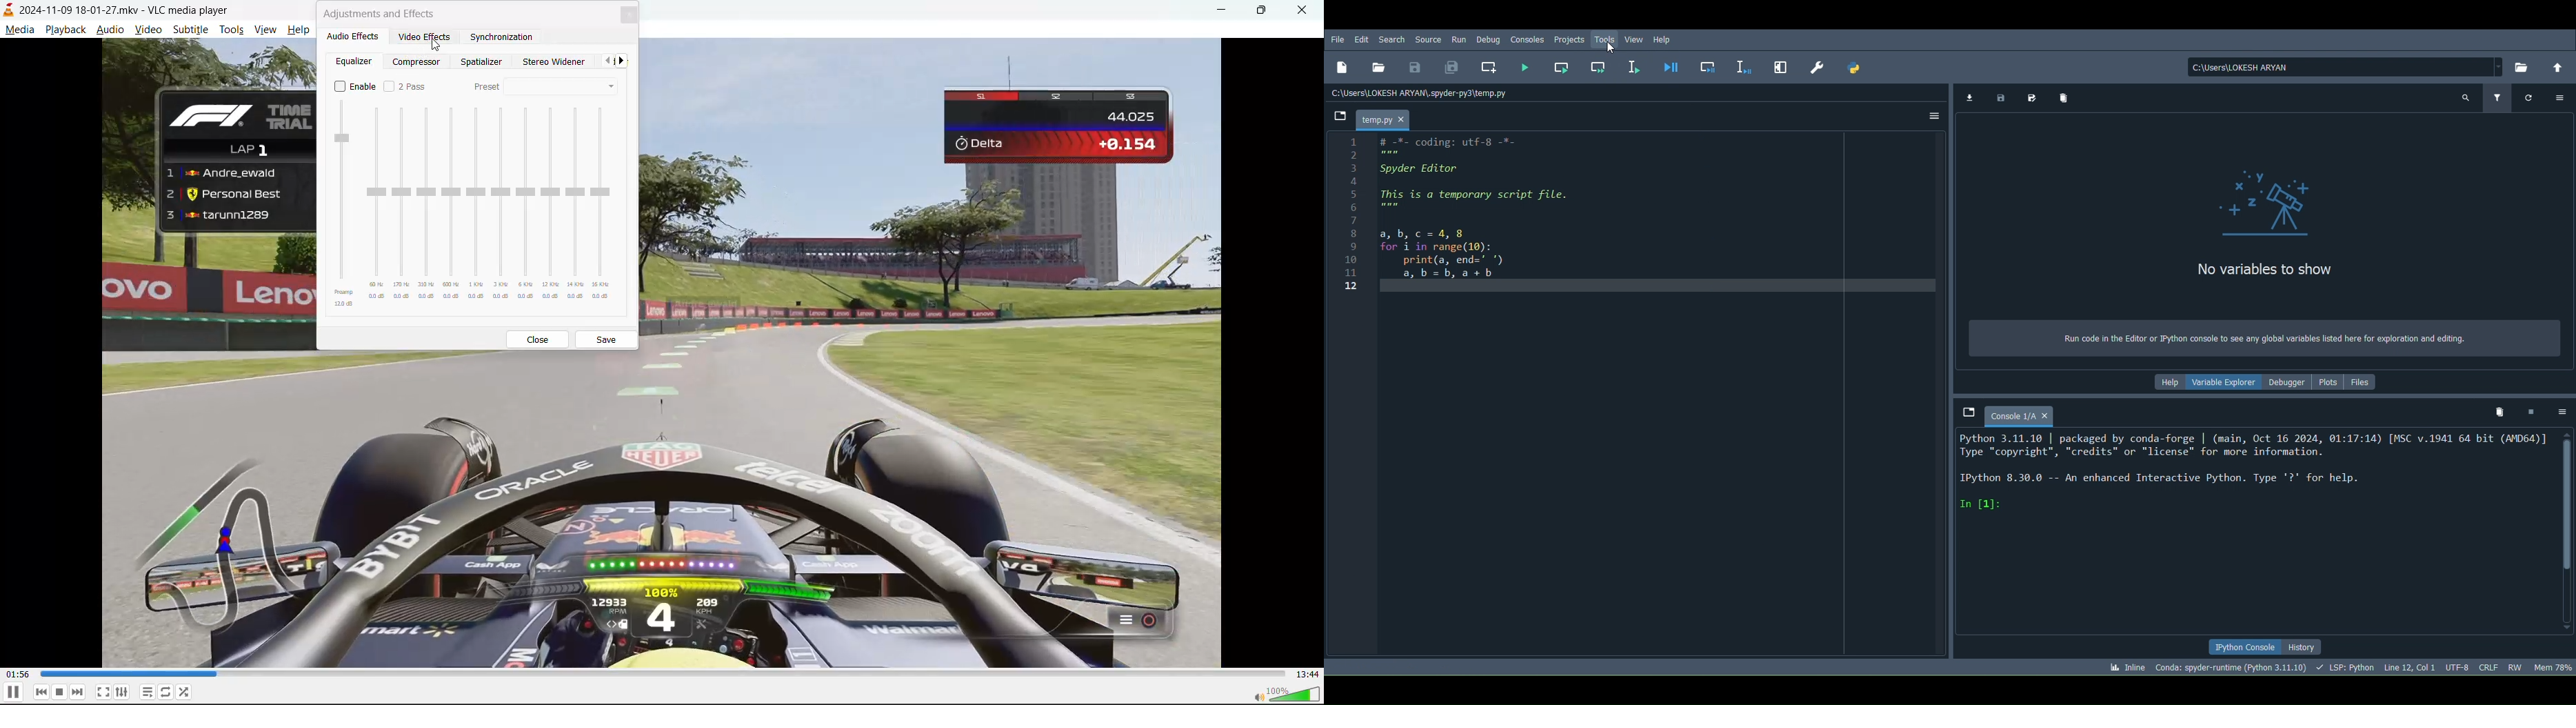  Describe the element at coordinates (2408, 666) in the screenshot. I see `Cursor position` at that location.